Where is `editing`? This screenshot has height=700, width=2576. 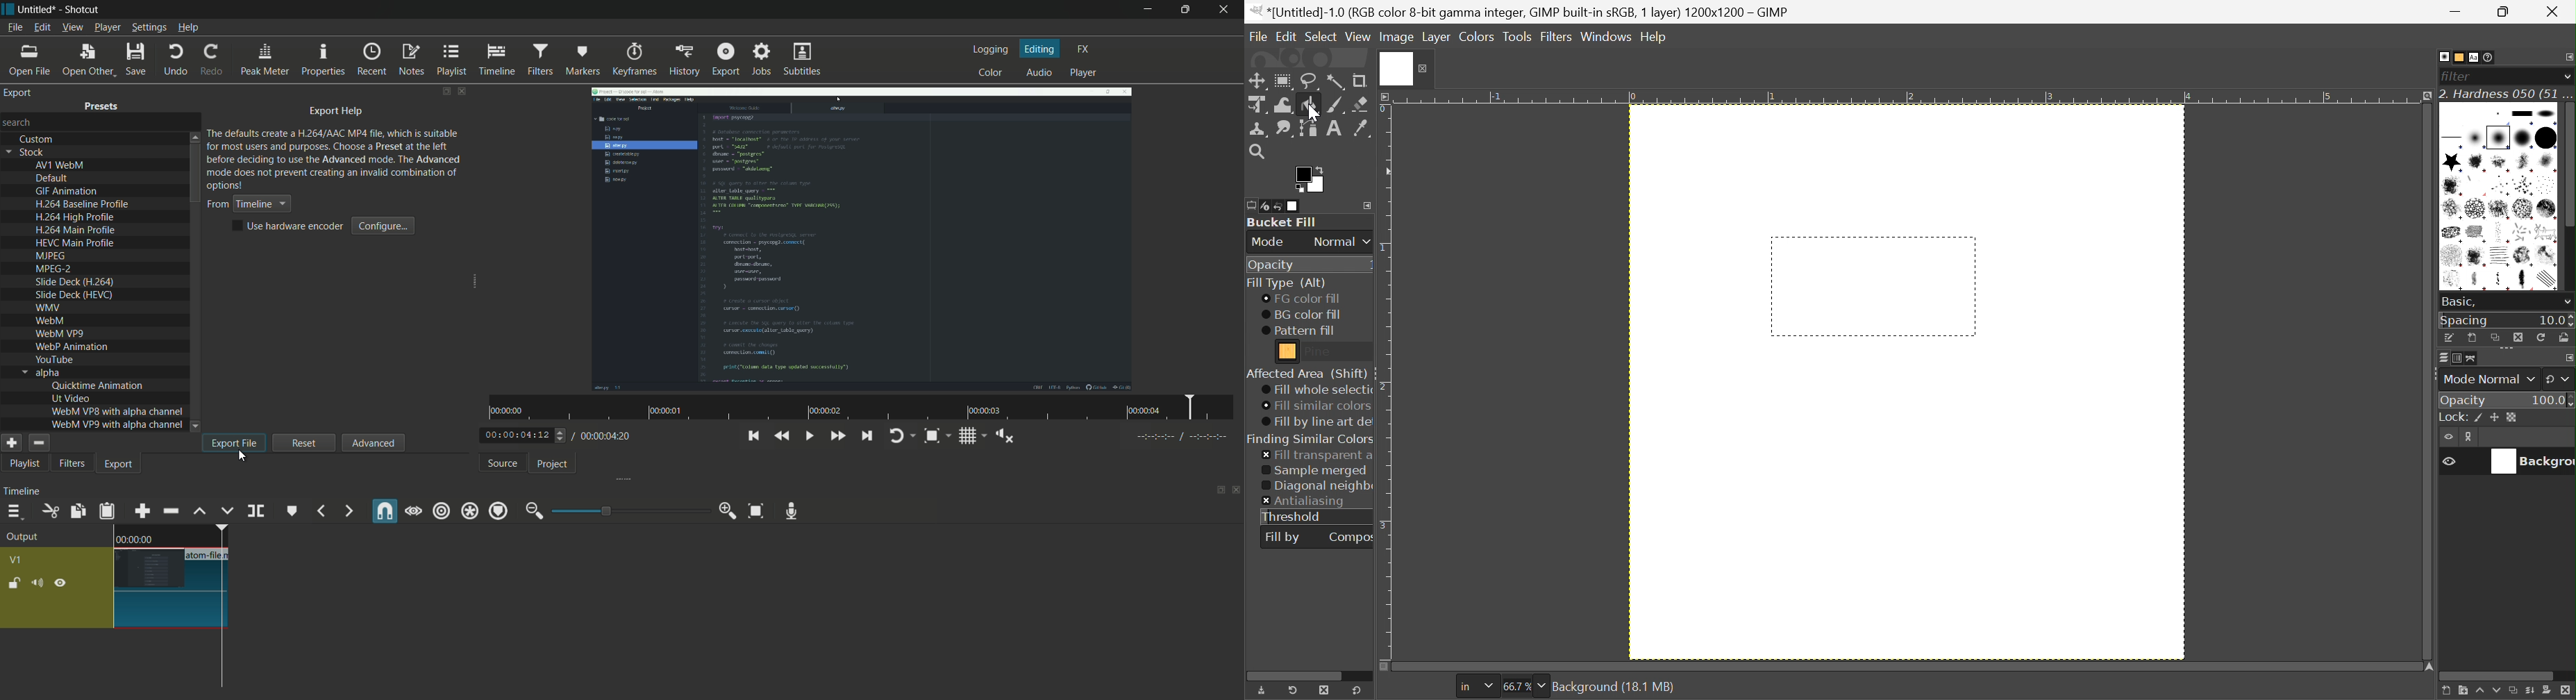
editing is located at coordinates (1041, 49).